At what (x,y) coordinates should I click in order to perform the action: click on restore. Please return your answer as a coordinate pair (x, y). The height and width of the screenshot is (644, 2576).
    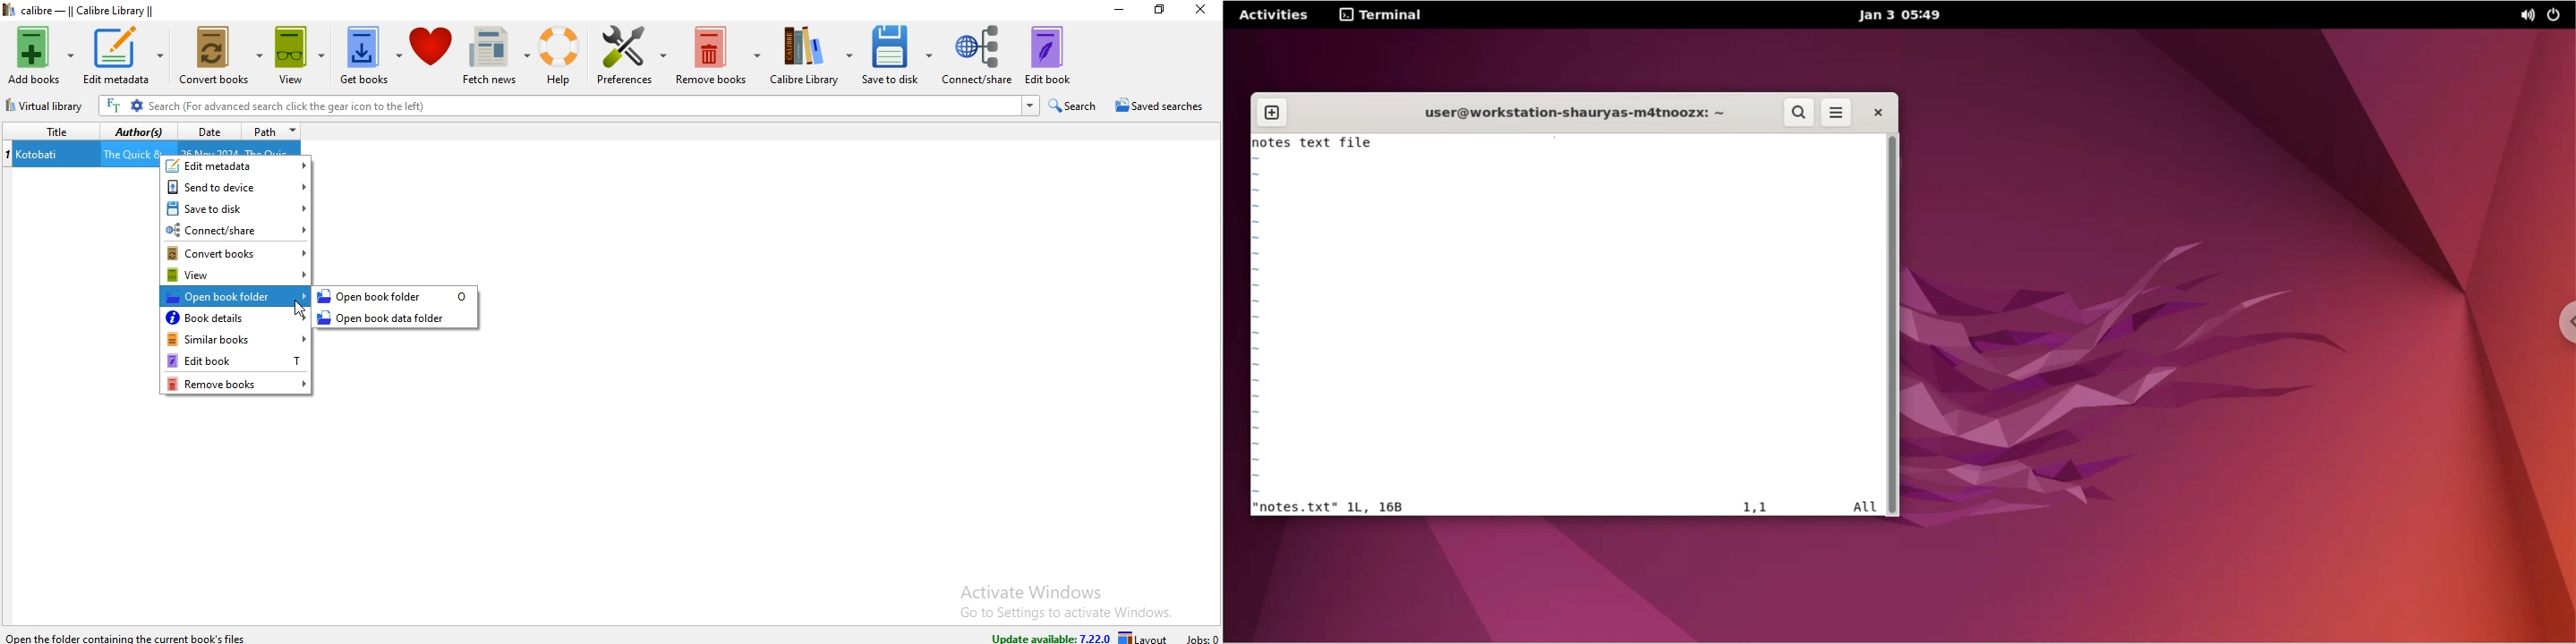
    Looking at the image, I should click on (1156, 9).